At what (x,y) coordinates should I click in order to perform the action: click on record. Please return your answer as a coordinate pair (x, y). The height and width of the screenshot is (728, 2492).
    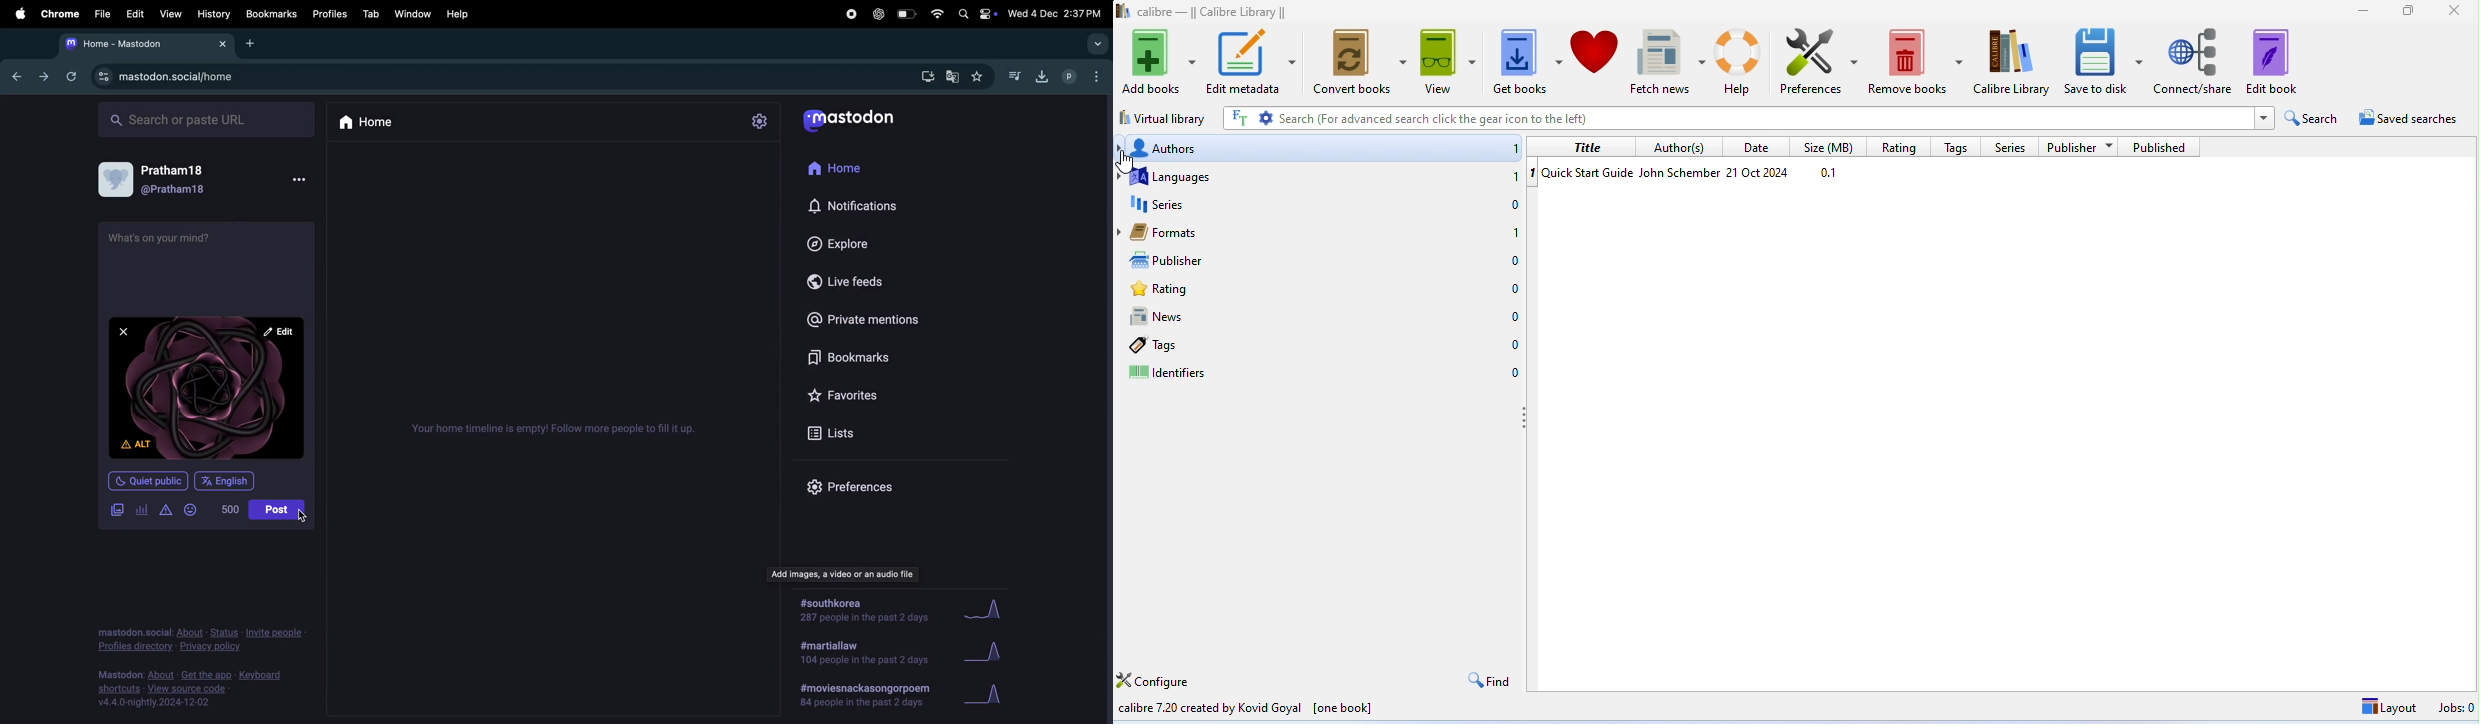
    Looking at the image, I should click on (850, 14).